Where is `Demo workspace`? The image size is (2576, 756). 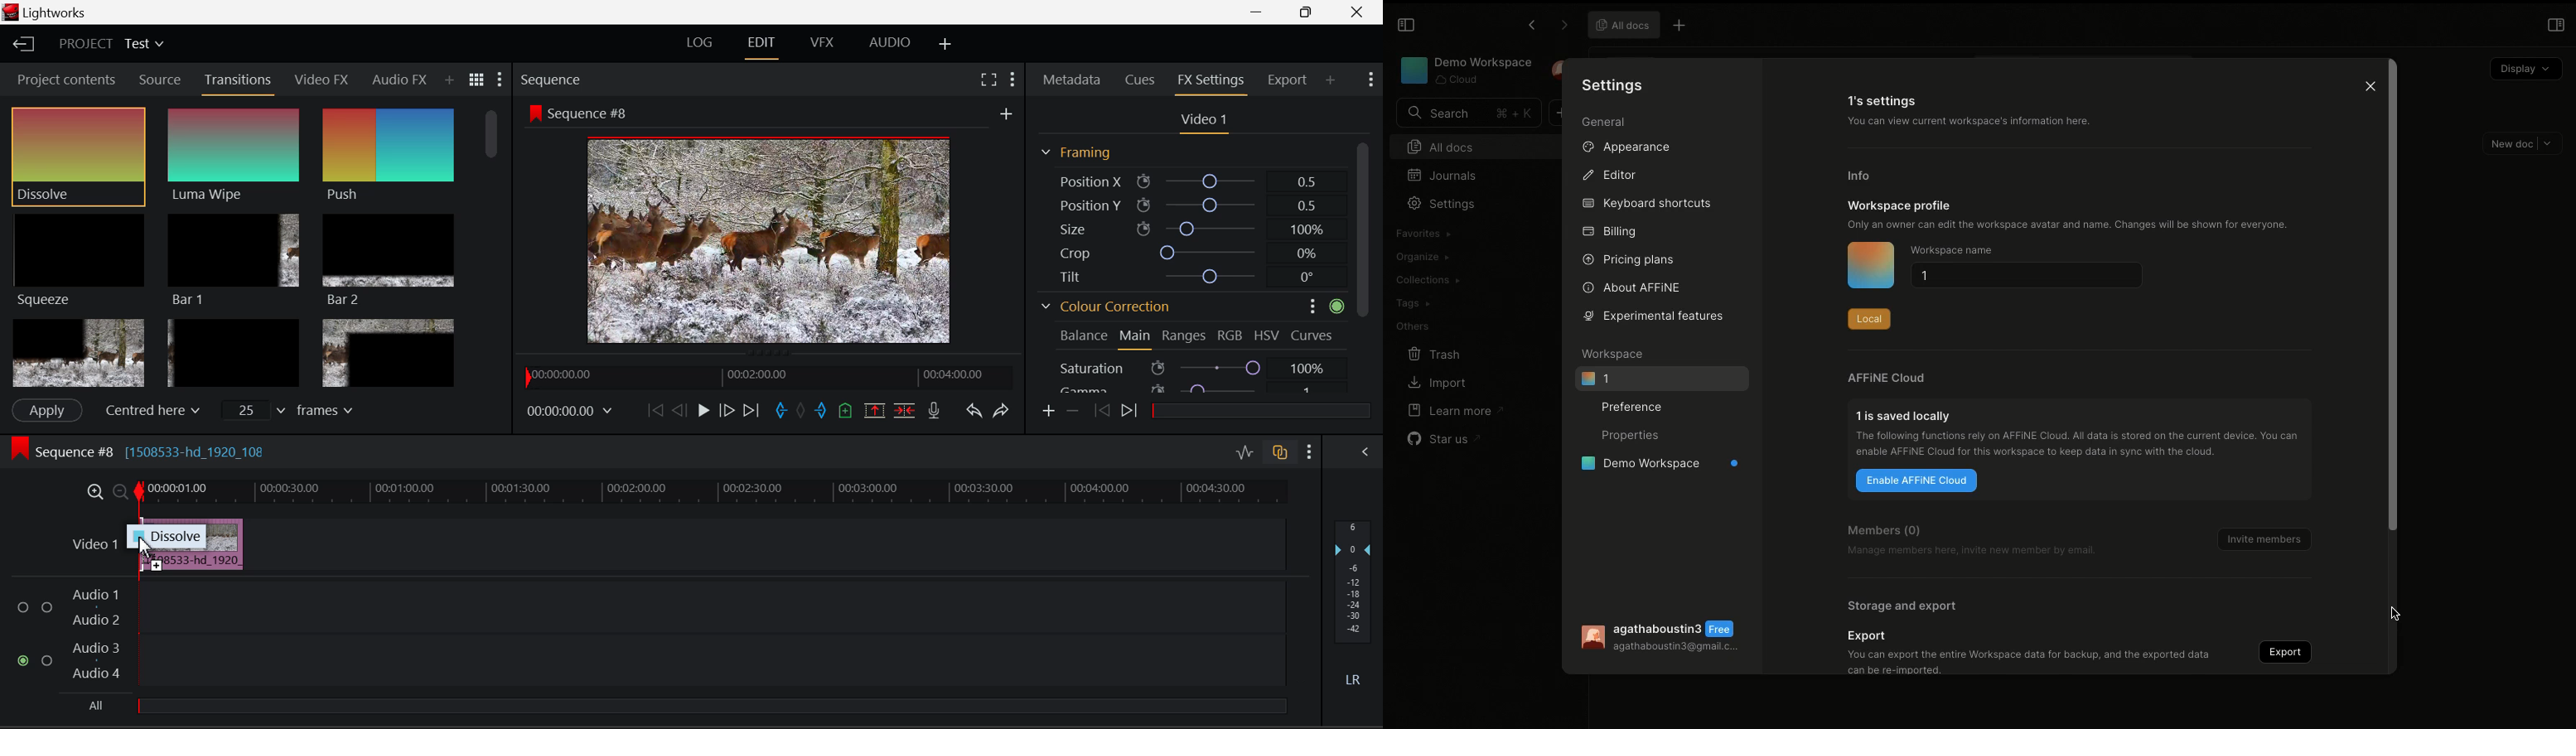
Demo workspace is located at coordinates (1655, 466).